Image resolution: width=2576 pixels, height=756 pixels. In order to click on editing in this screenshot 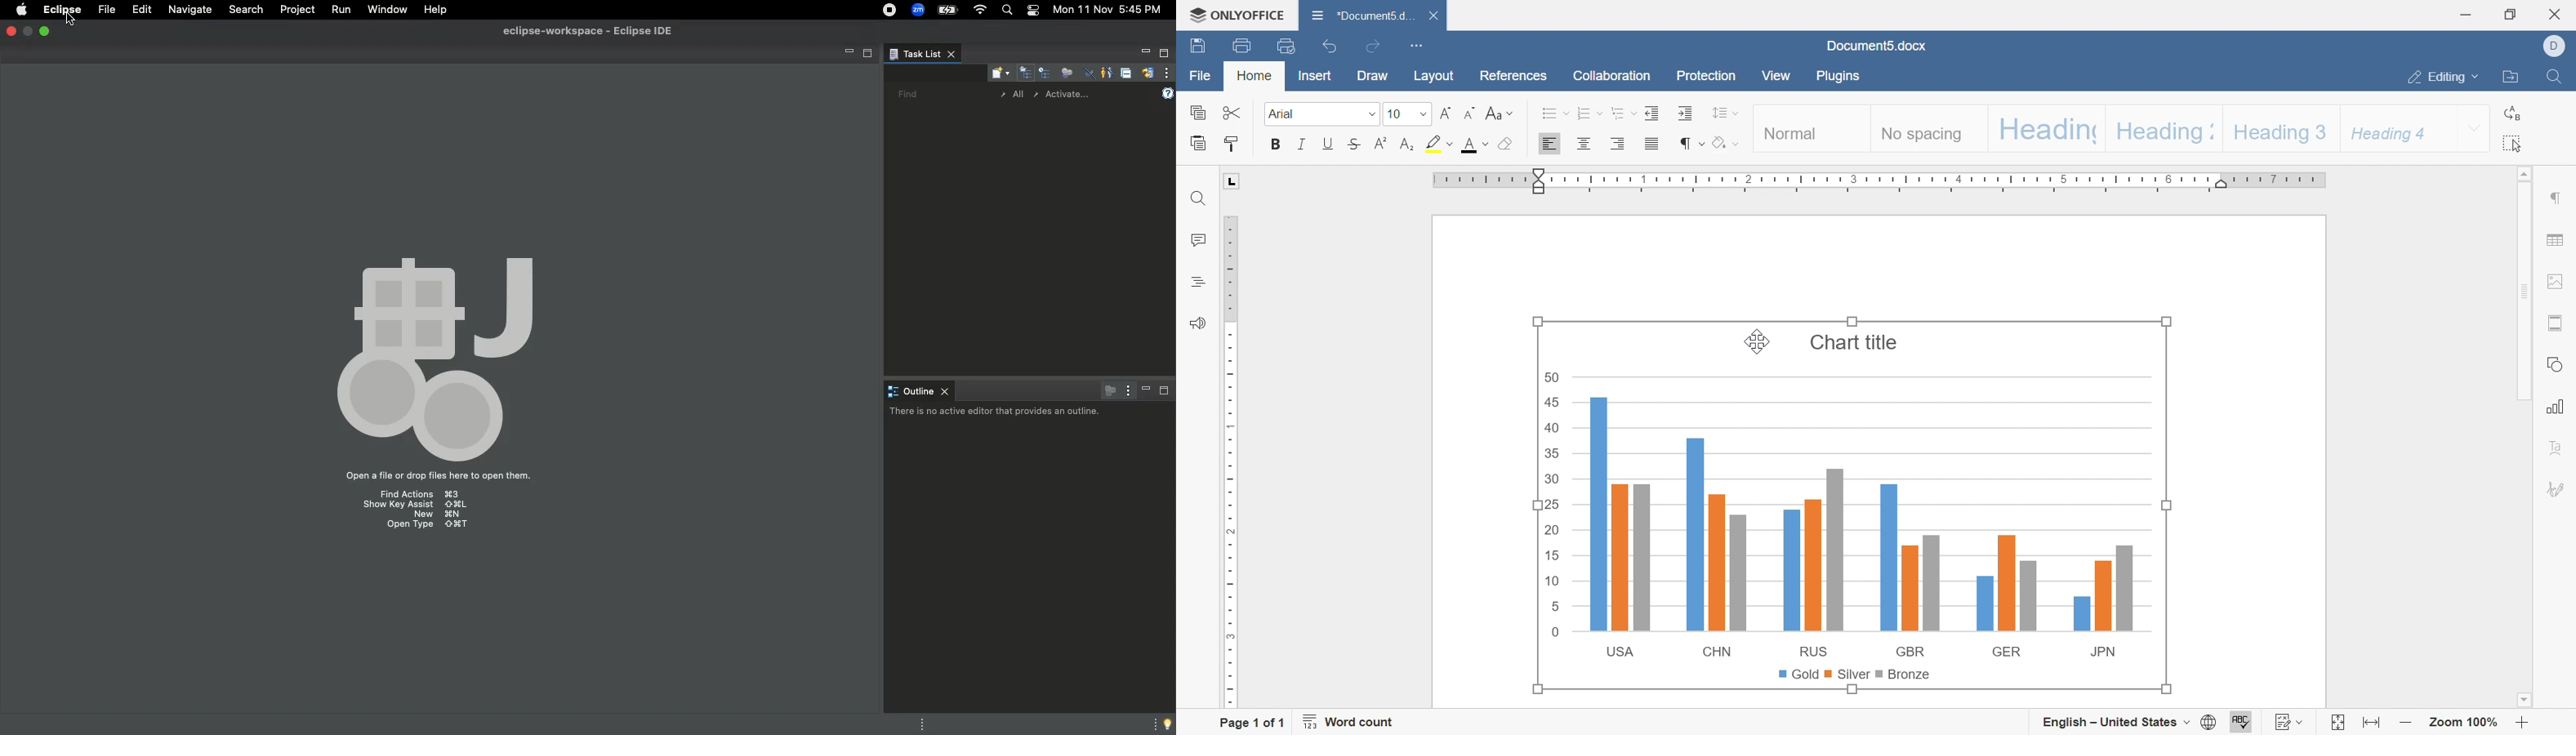, I will do `click(2444, 78)`.